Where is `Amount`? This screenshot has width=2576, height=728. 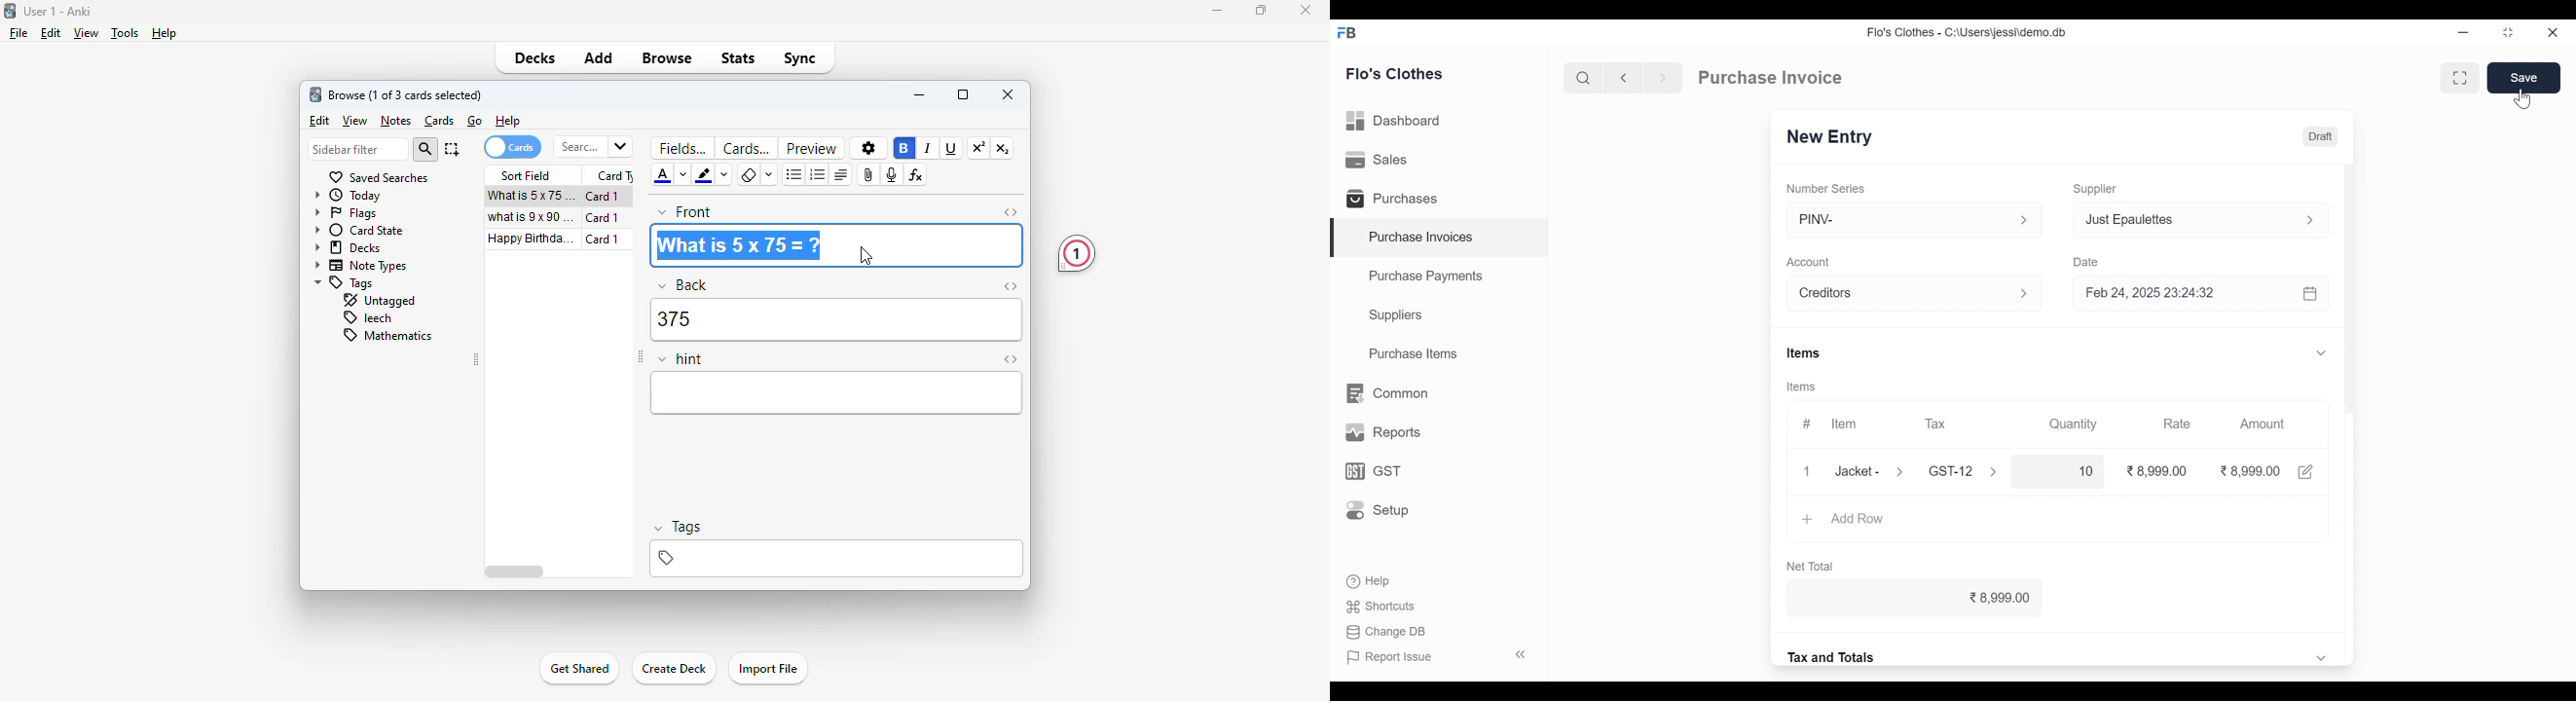 Amount is located at coordinates (2263, 424).